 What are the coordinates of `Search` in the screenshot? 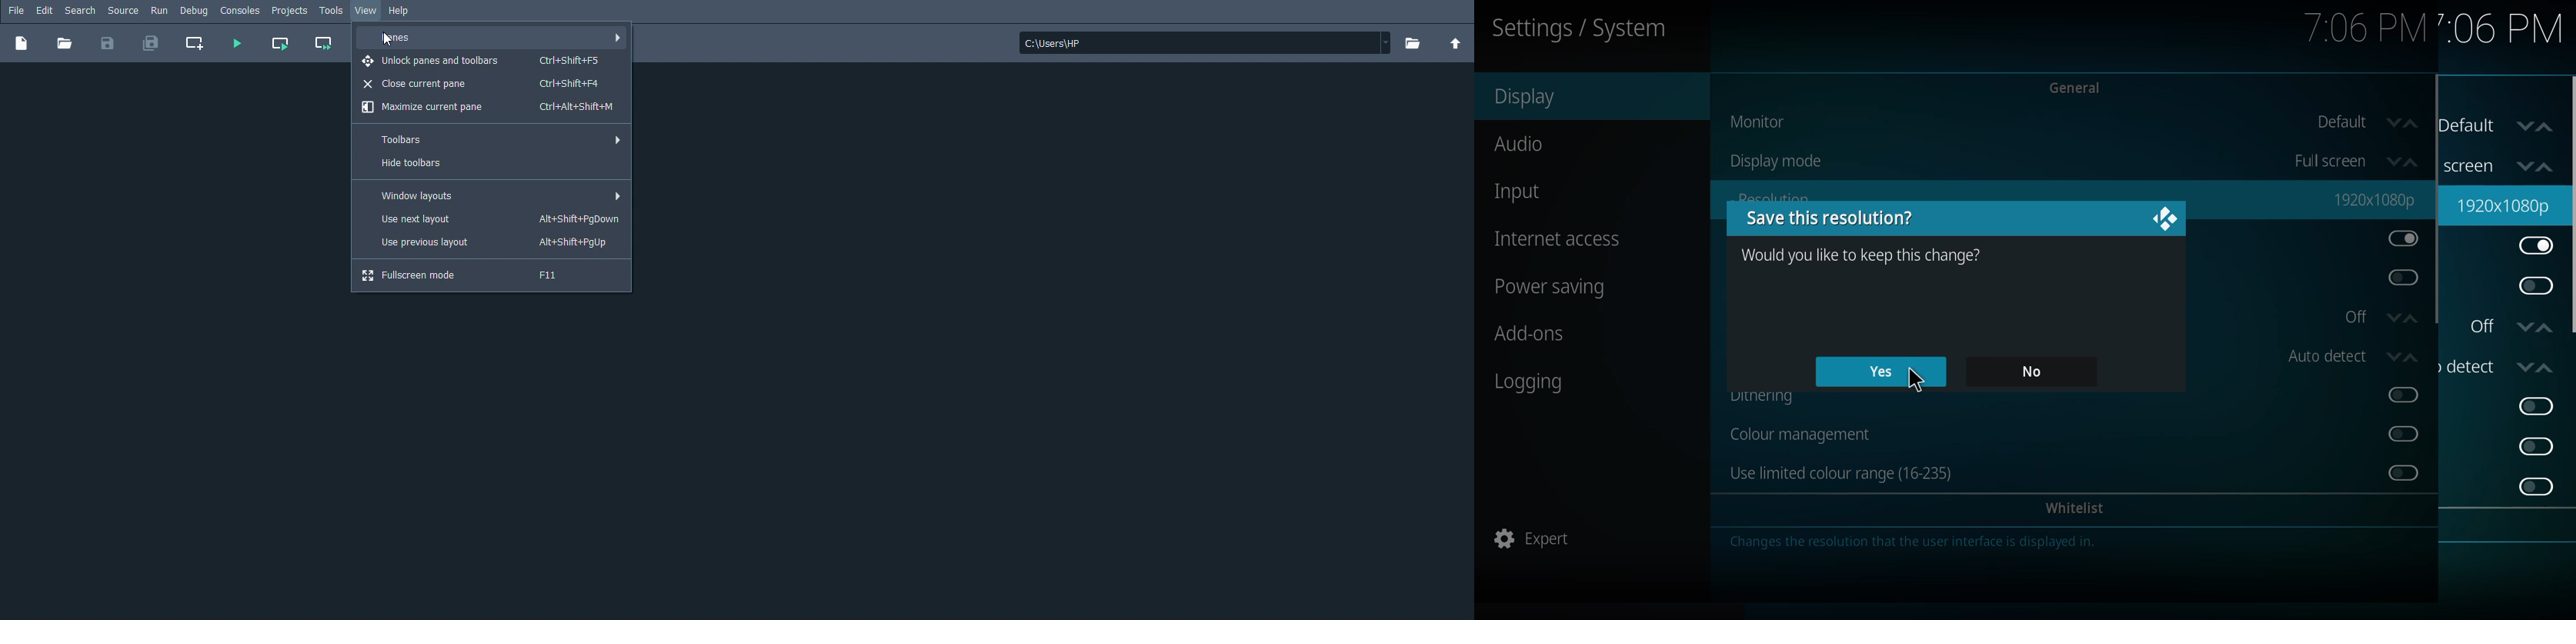 It's located at (81, 11).